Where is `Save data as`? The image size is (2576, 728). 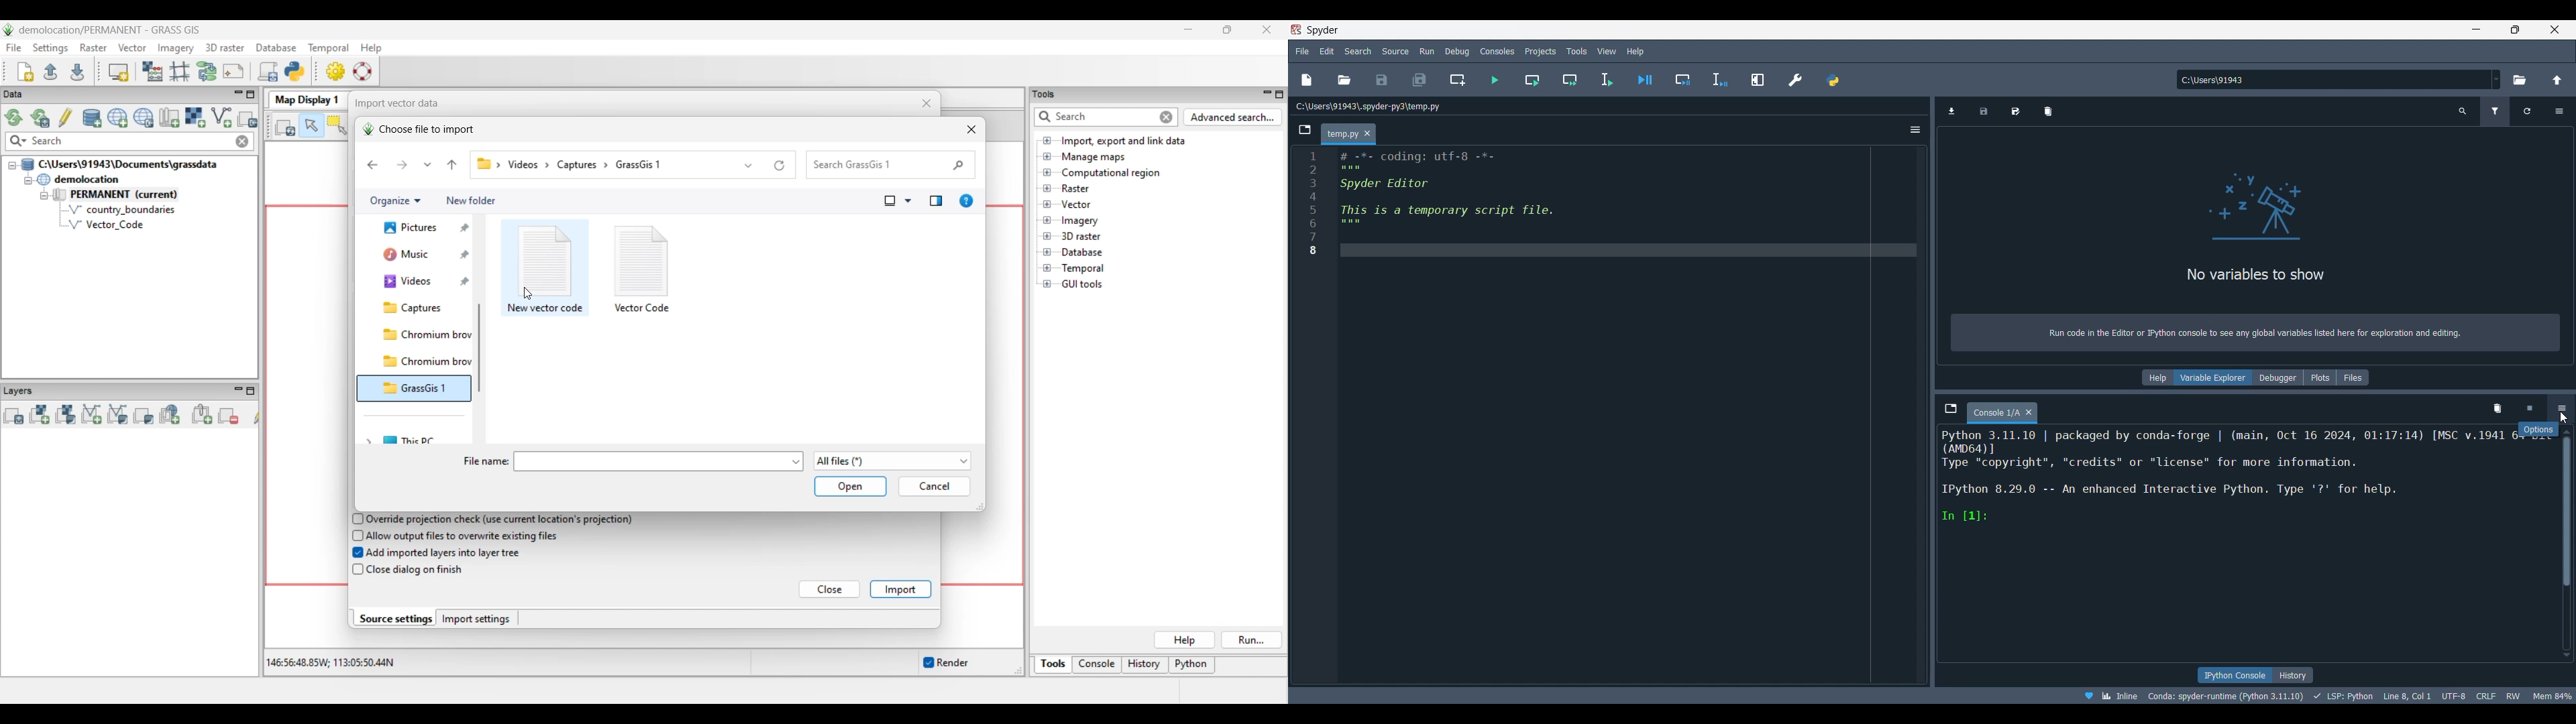
Save data as is located at coordinates (2015, 111).